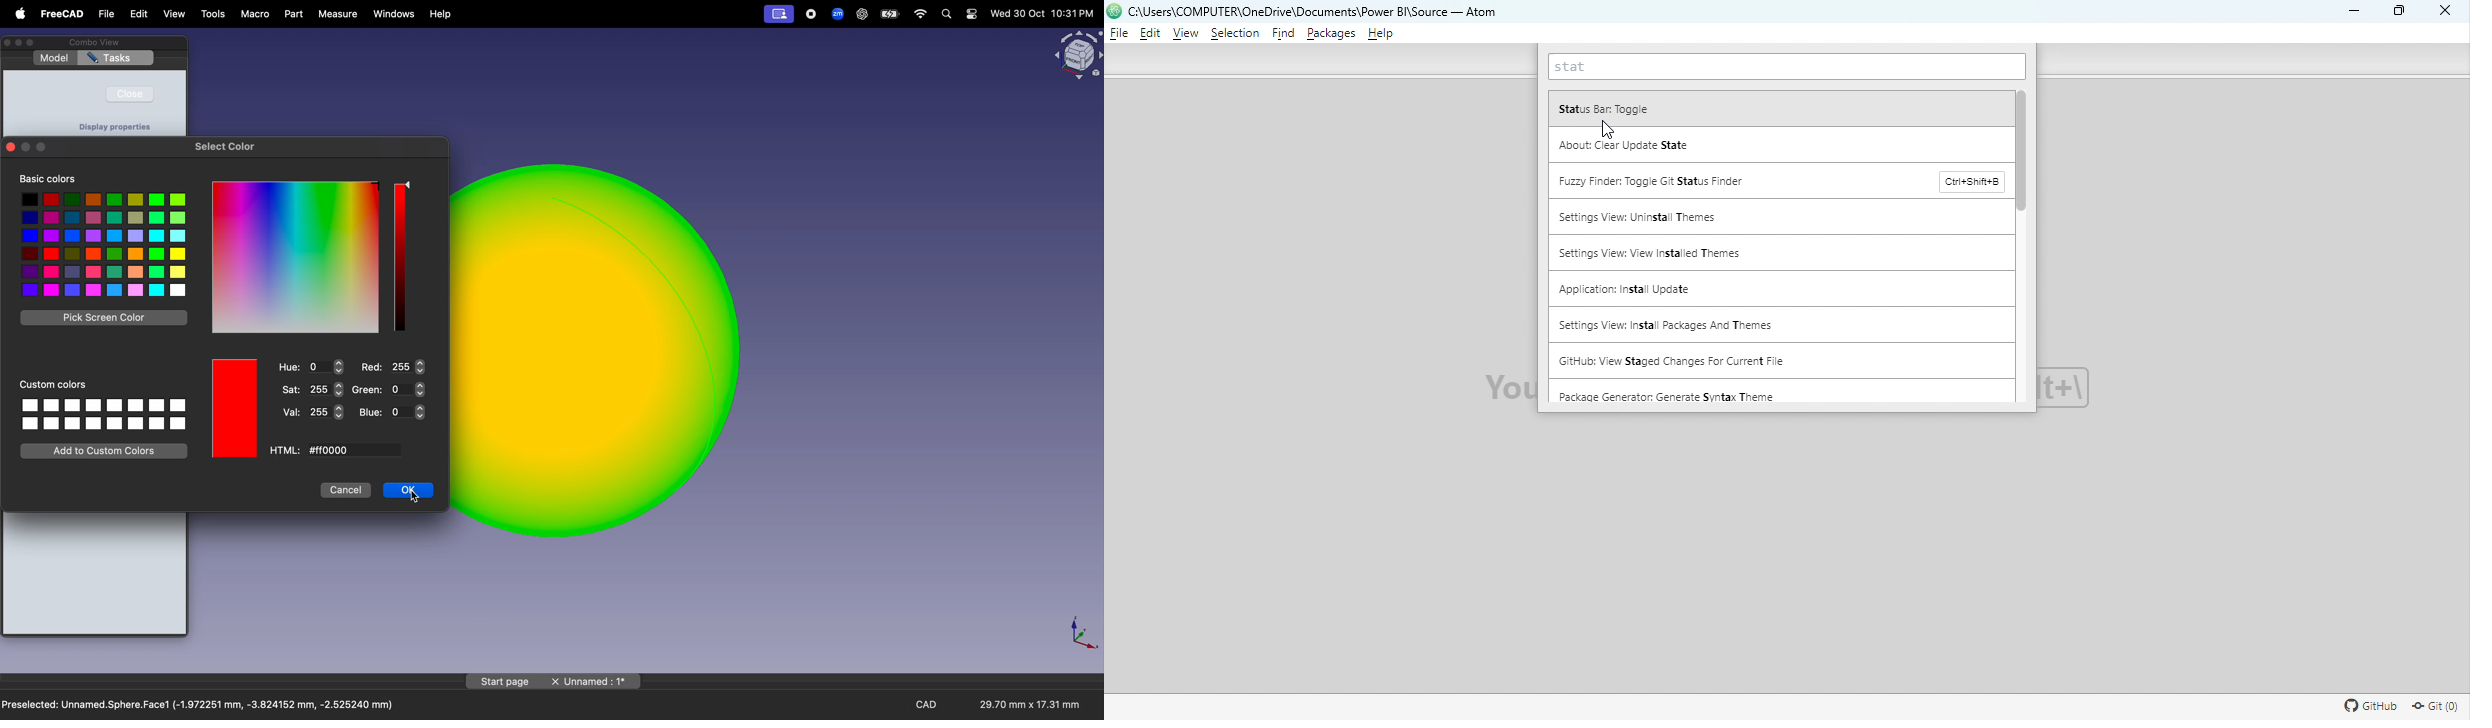 This screenshot has height=728, width=2492. I want to click on fullscreen, so click(41, 148).